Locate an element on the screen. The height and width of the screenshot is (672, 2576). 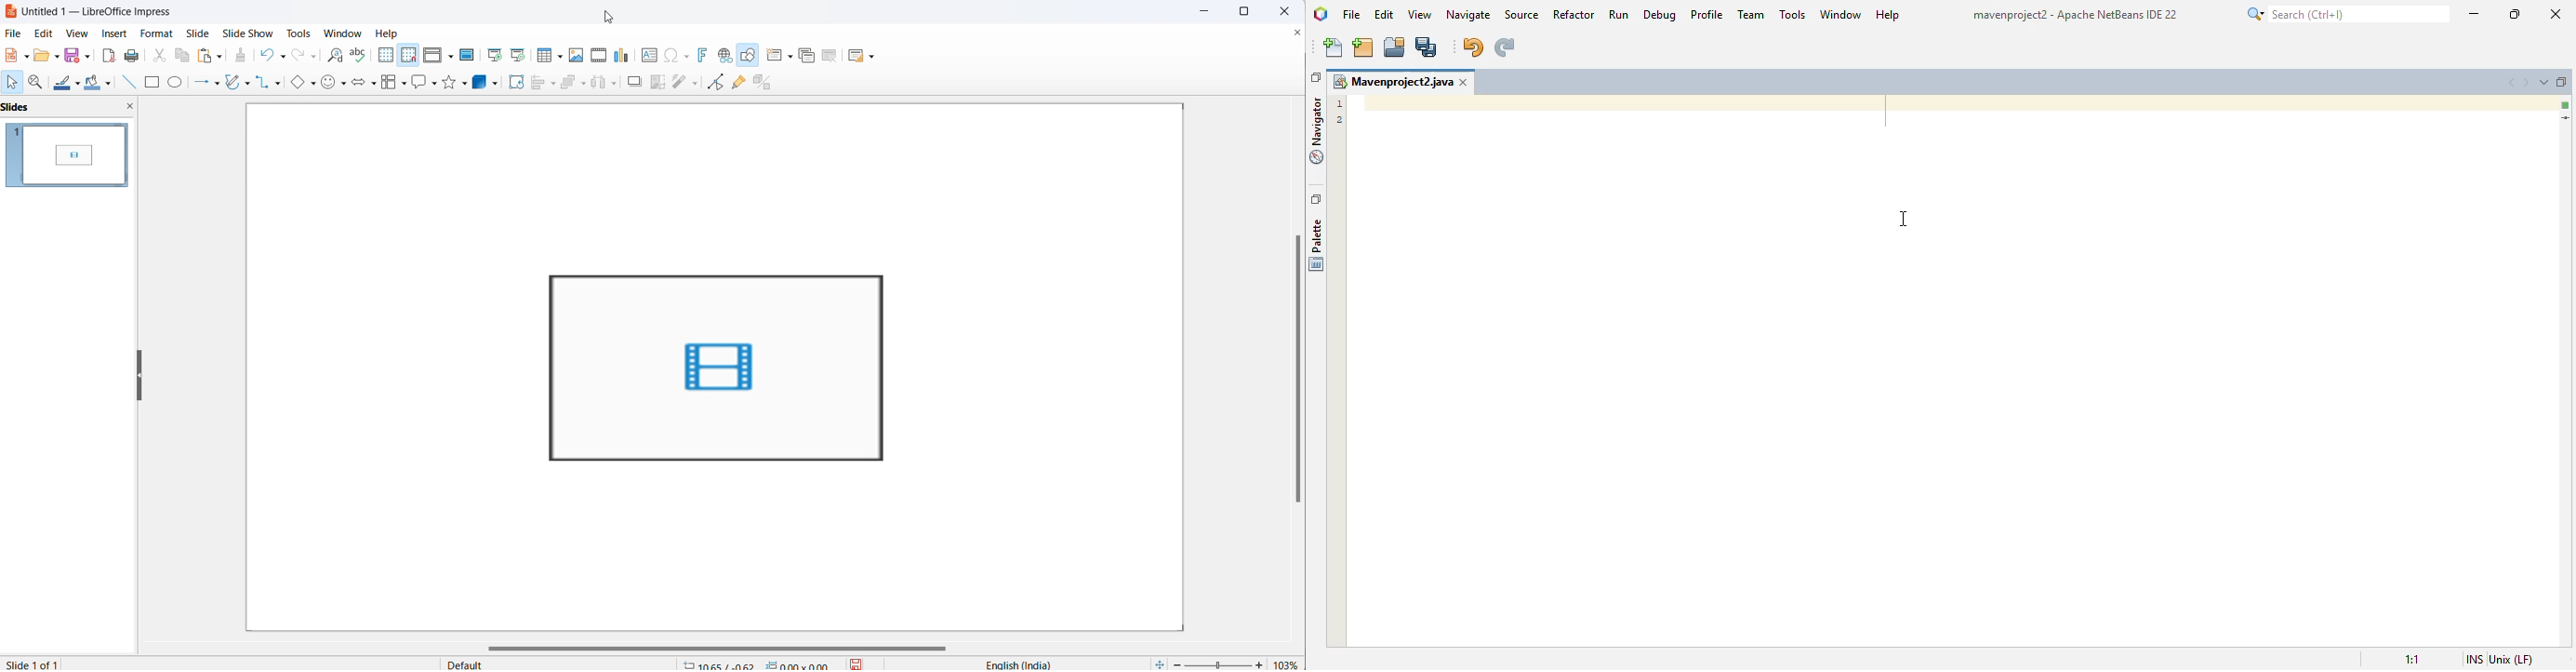
horizontal scroll bar is located at coordinates (716, 646).